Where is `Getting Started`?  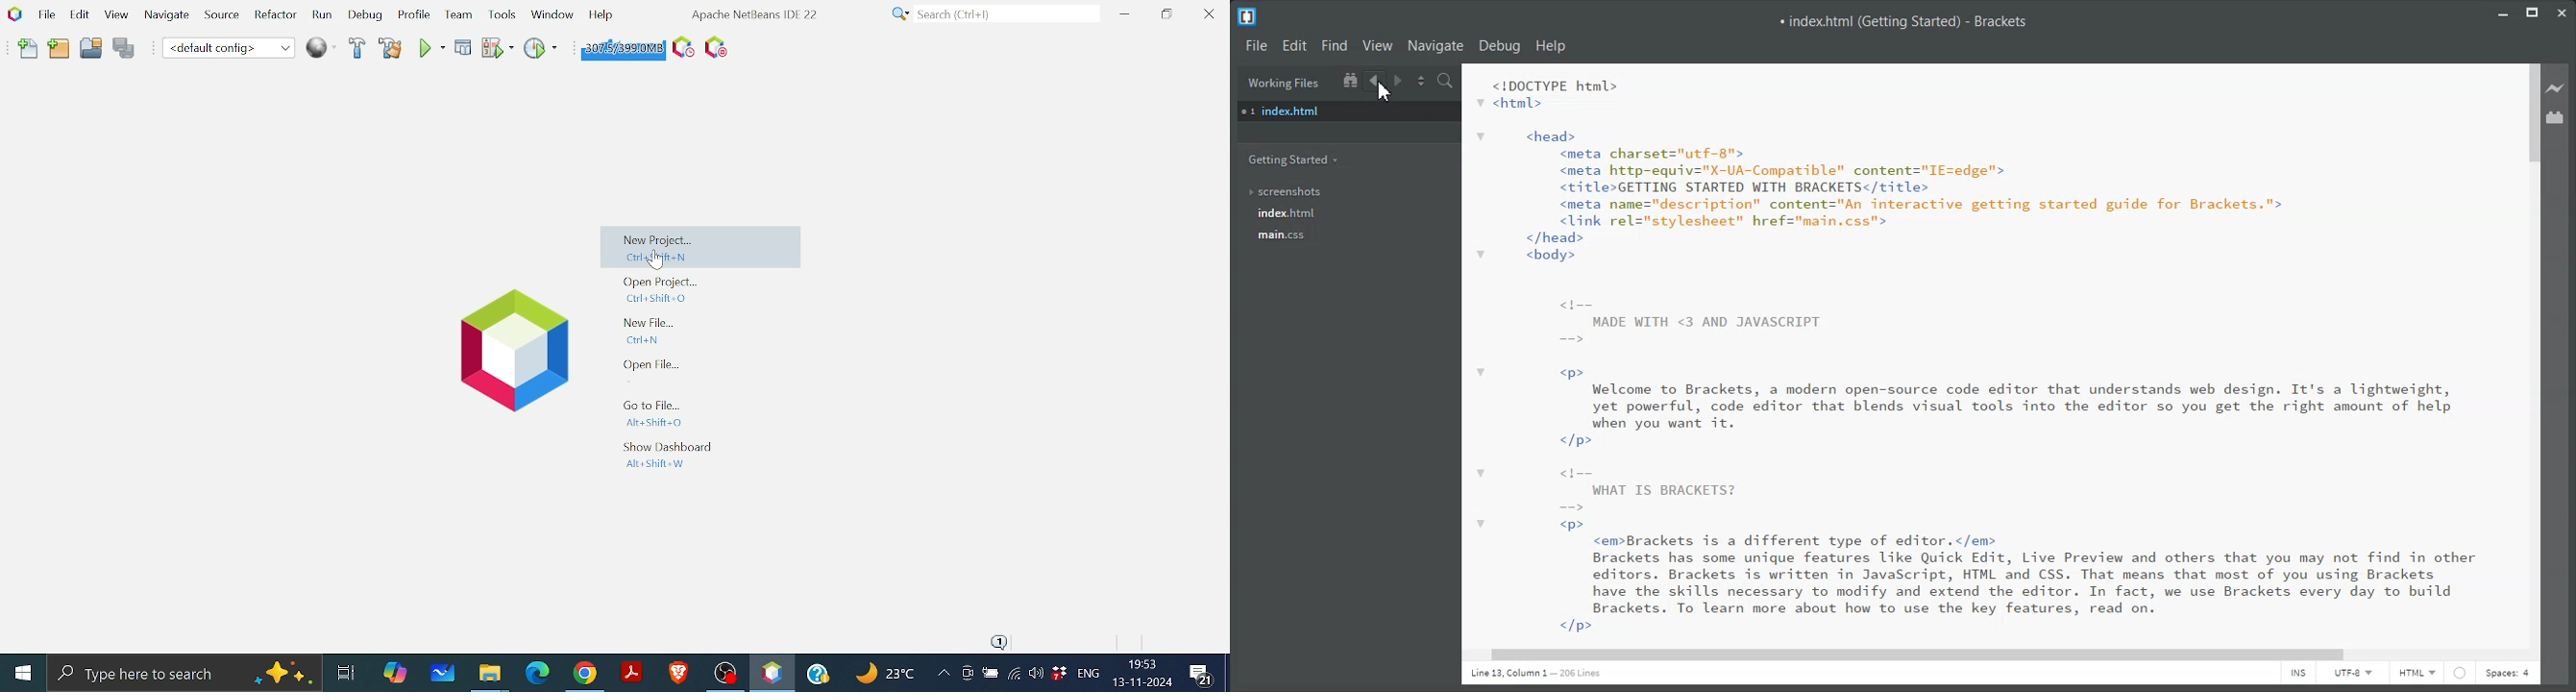
Getting Started is located at coordinates (1301, 159).